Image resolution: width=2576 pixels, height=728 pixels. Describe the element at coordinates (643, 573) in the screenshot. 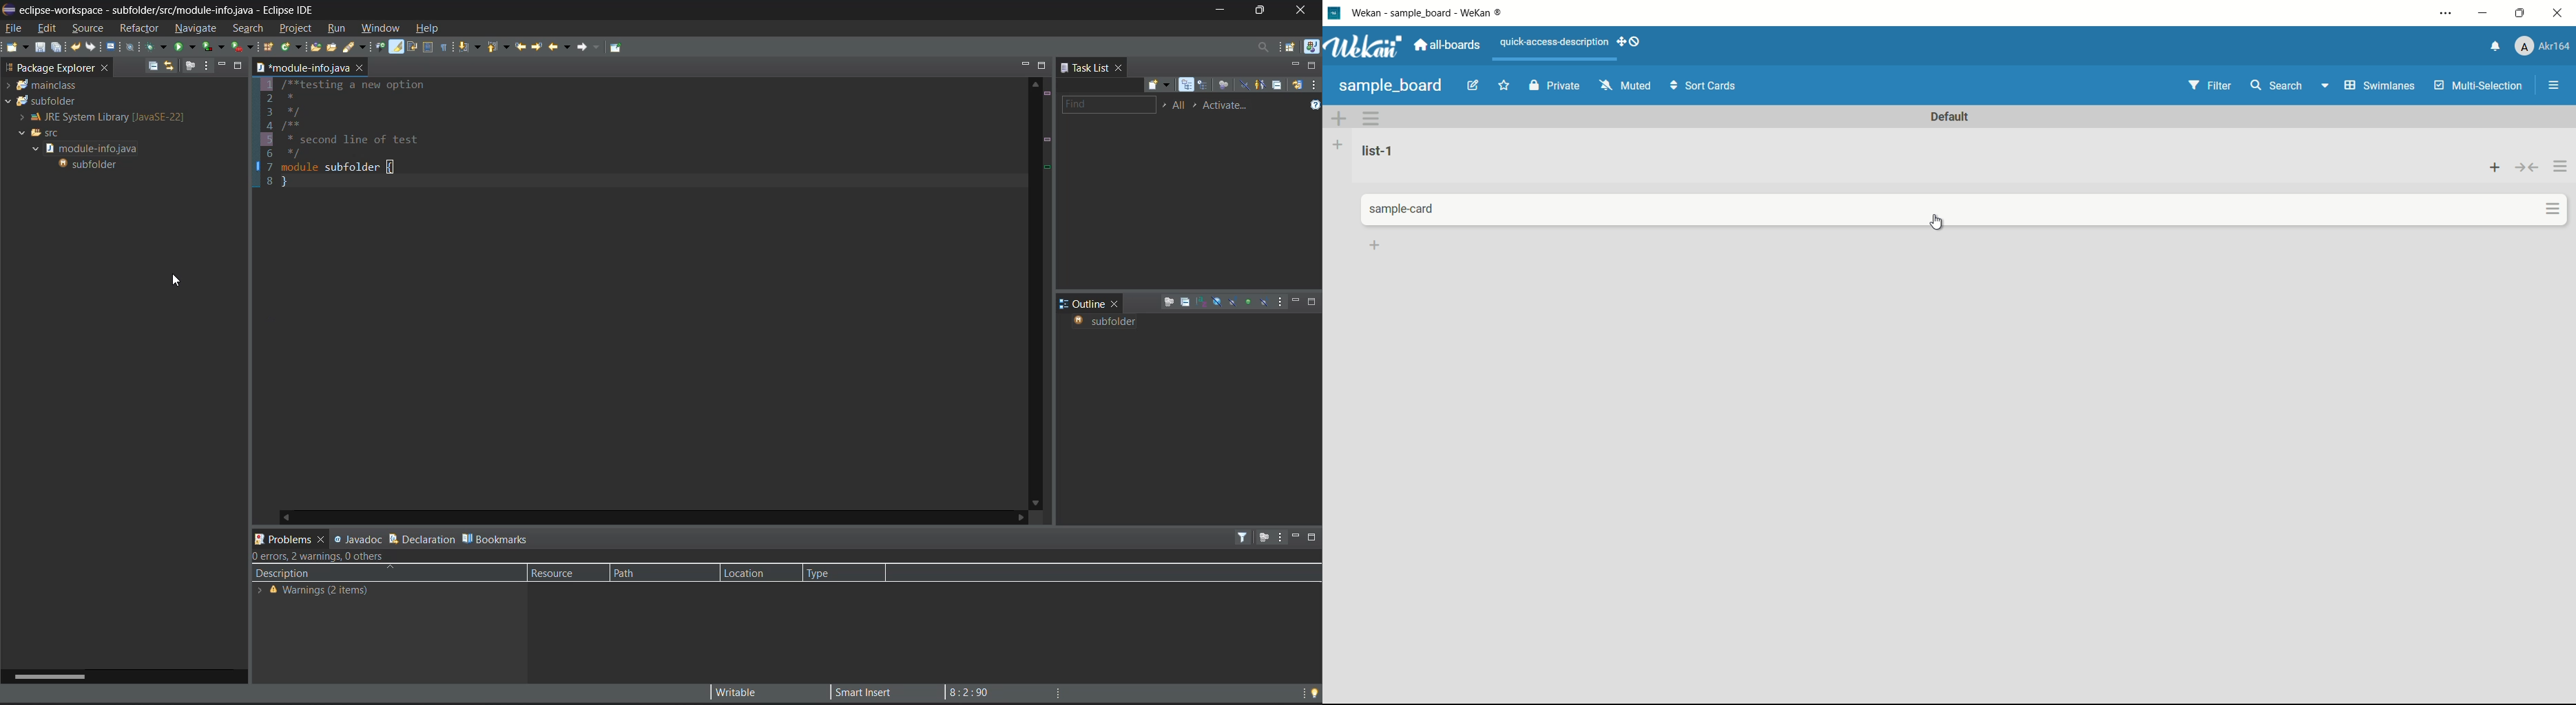

I see `path` at that location.